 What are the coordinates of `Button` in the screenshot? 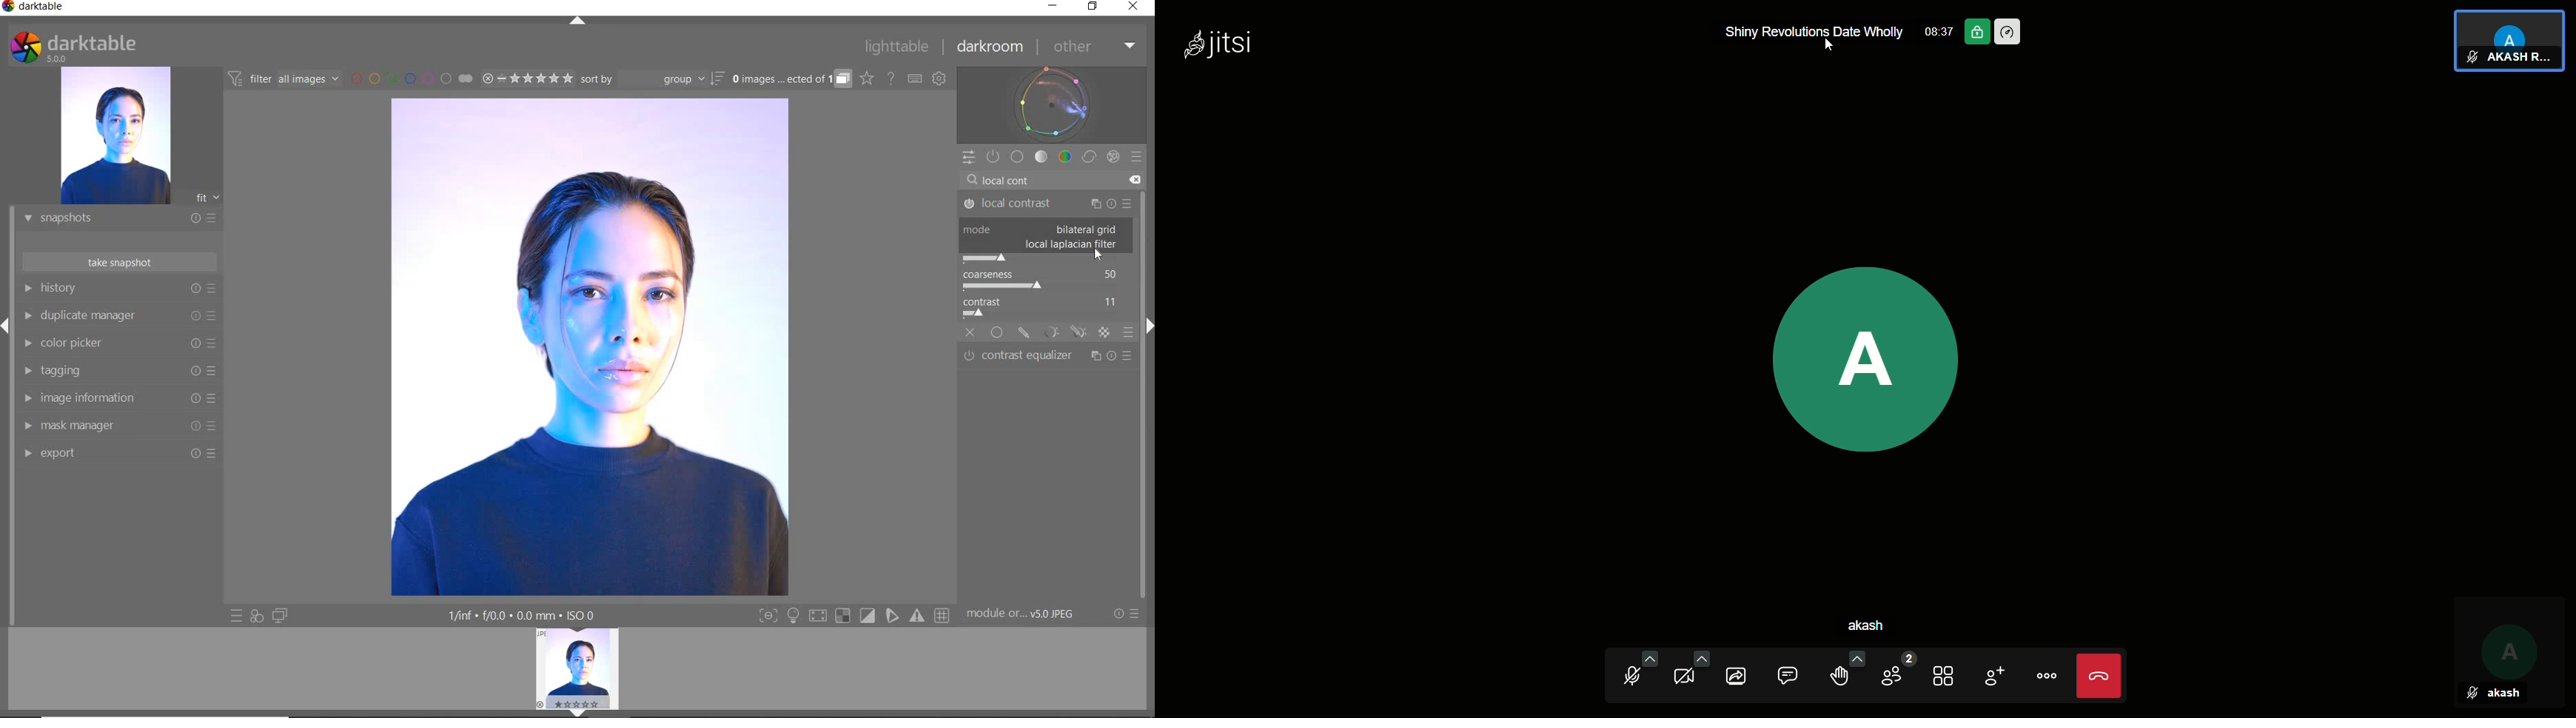 It's located at (818, 618).